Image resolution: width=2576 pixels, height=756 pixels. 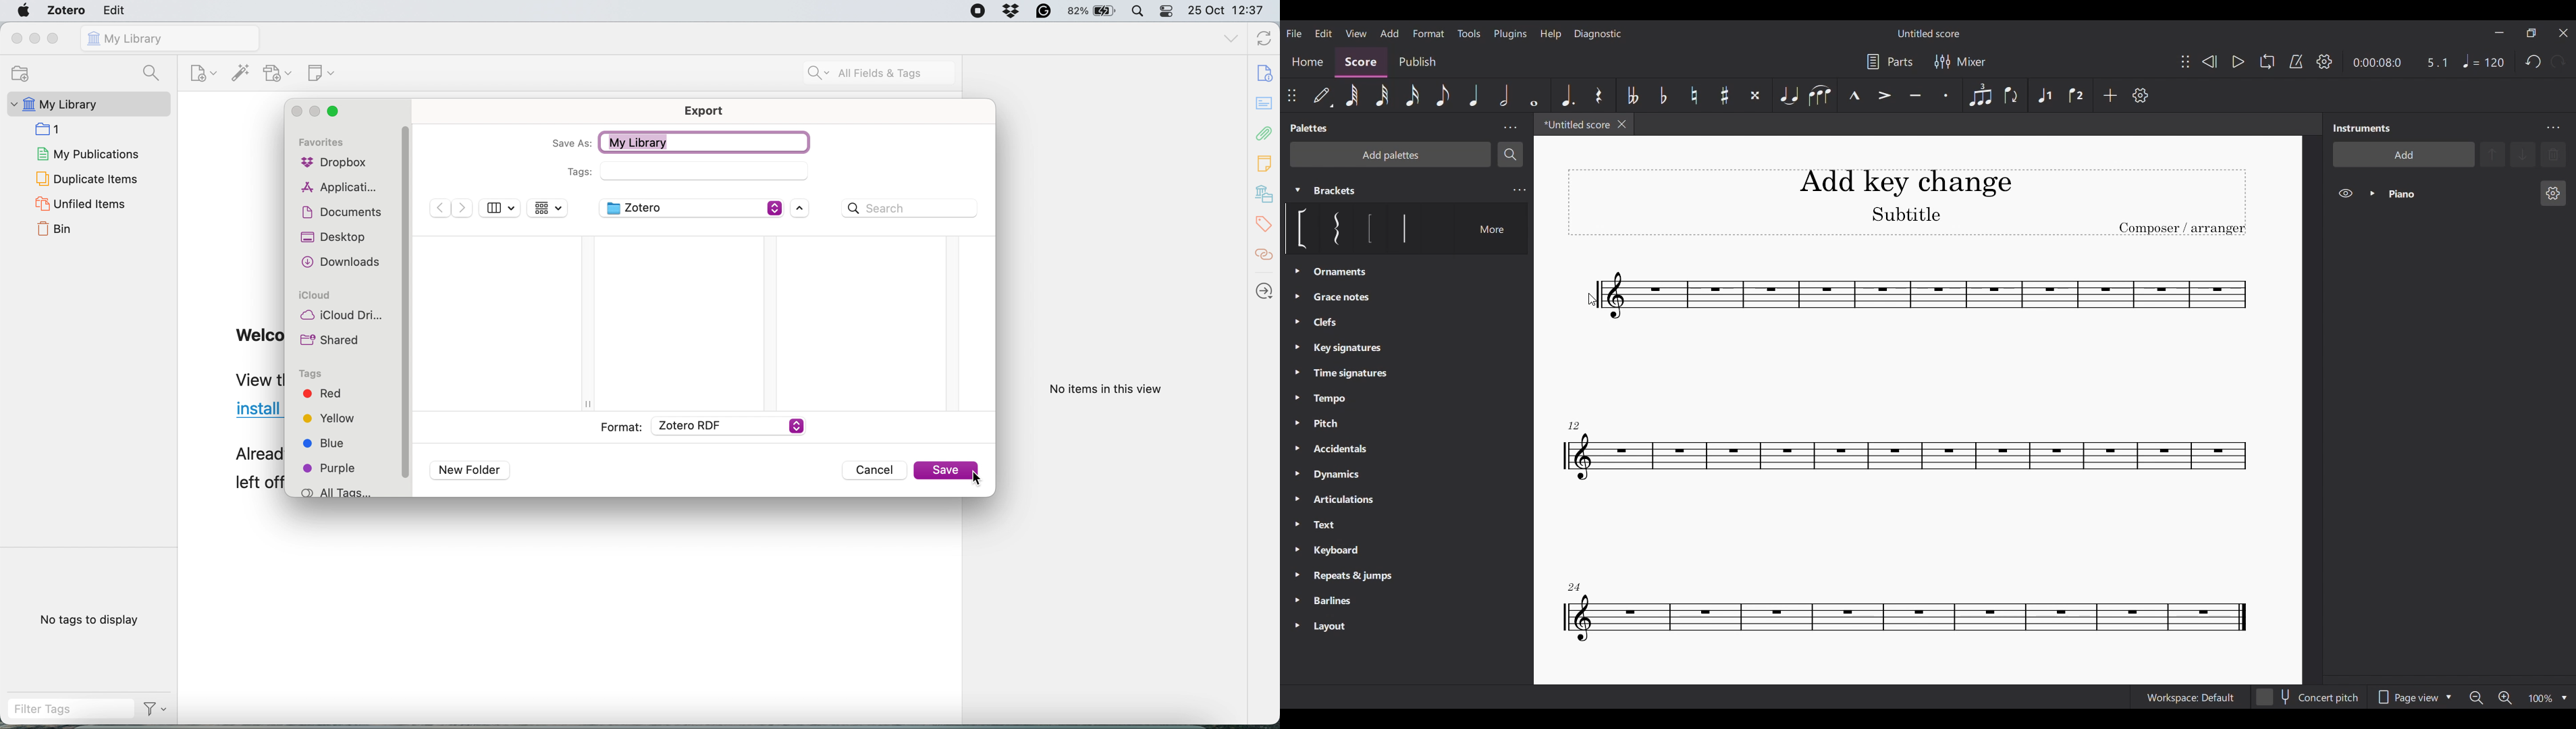 I want to click on search, so click(x=151, y=72).